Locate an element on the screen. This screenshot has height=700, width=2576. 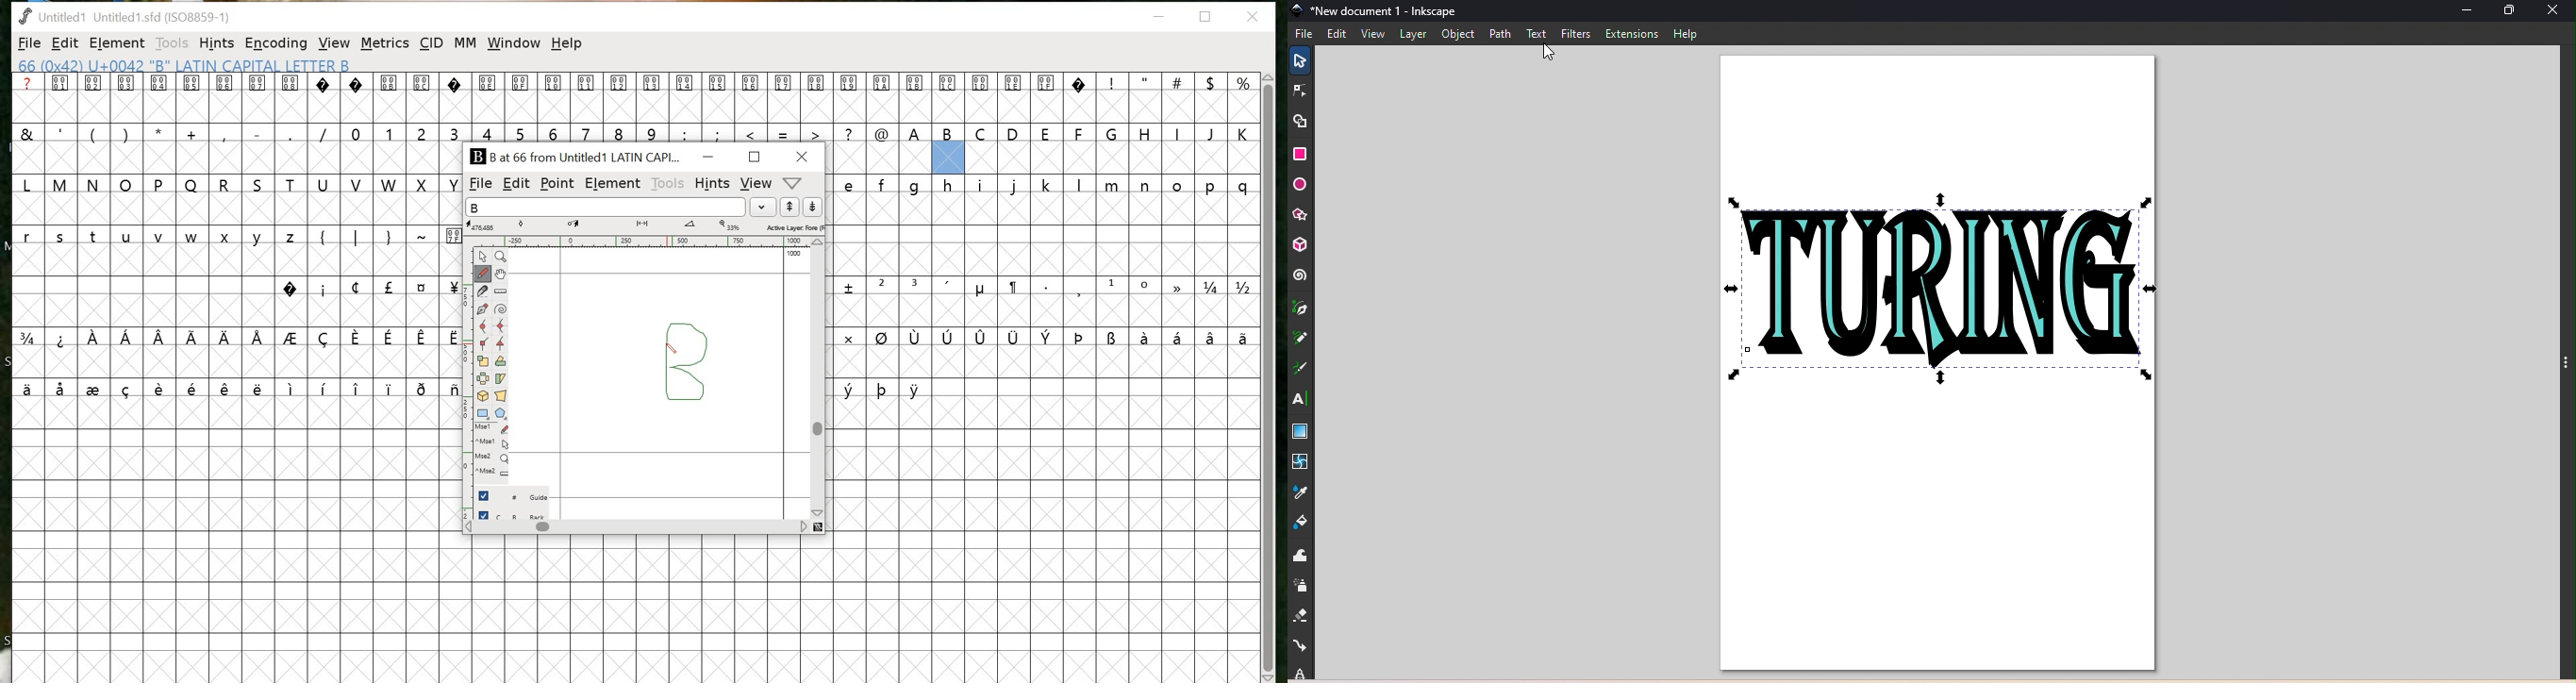
Layer is located at coordinates (1415, 36).